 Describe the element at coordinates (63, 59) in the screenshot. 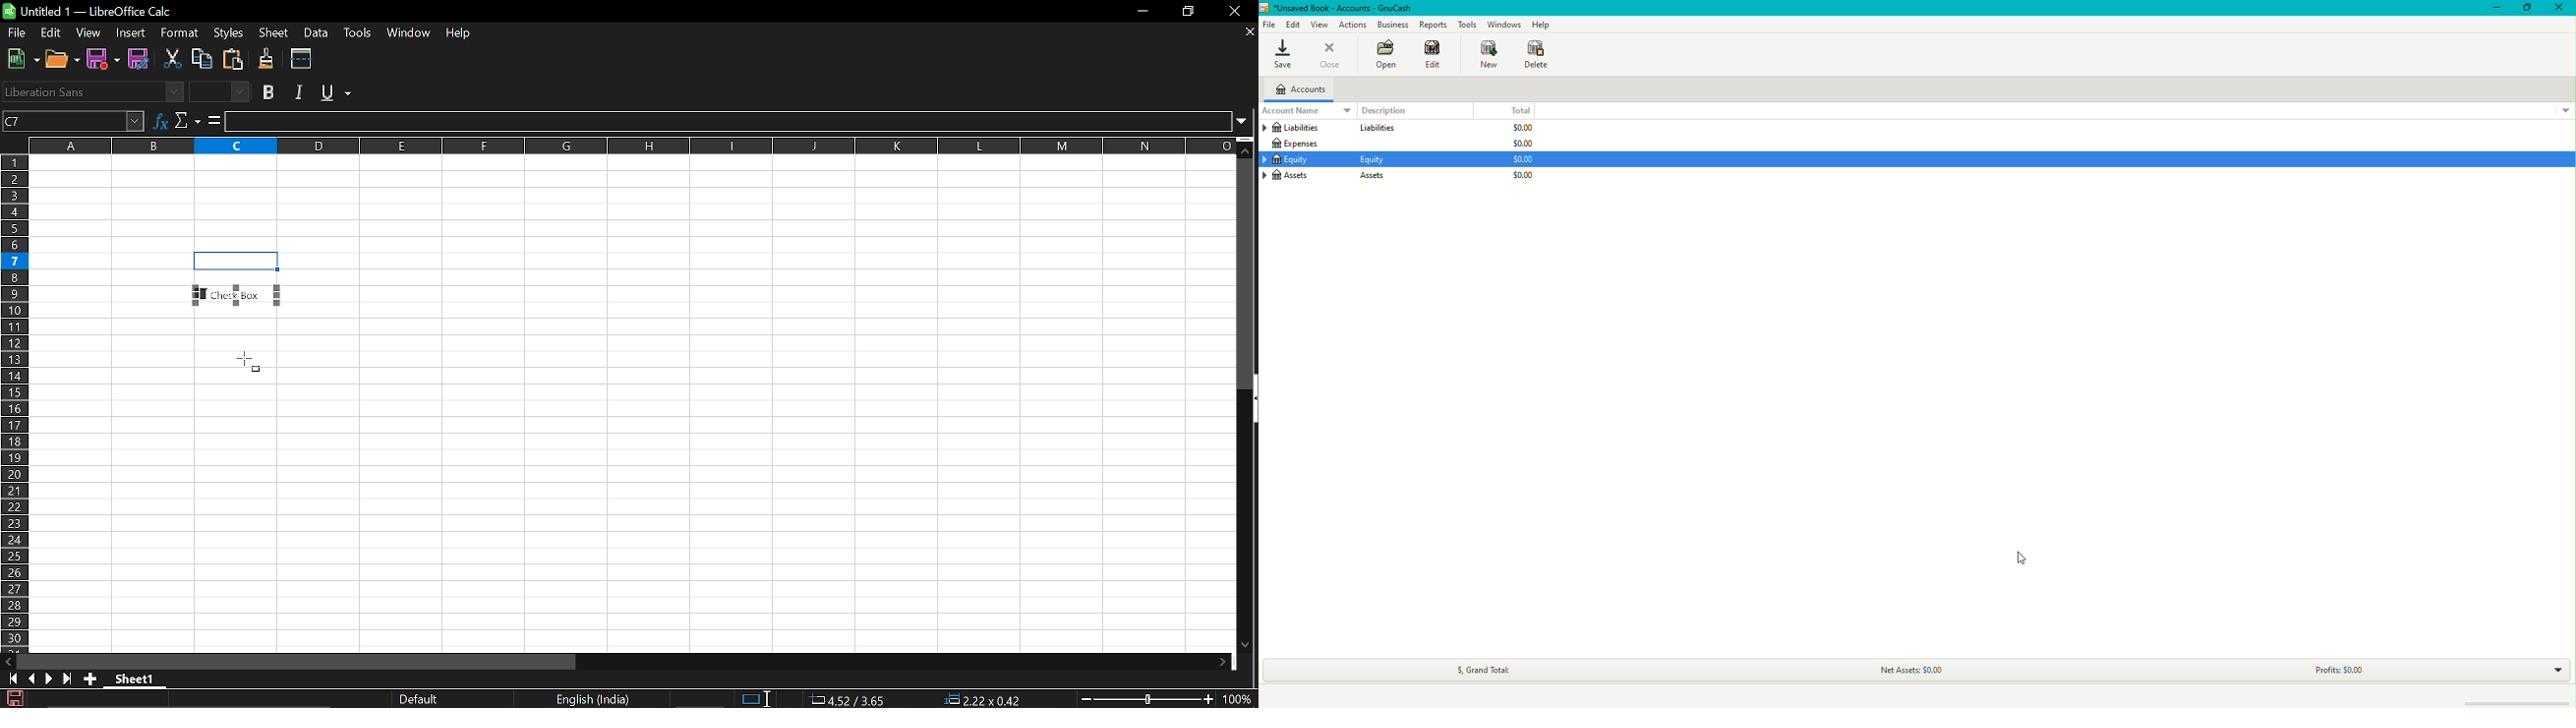

I see `Open` at that location.